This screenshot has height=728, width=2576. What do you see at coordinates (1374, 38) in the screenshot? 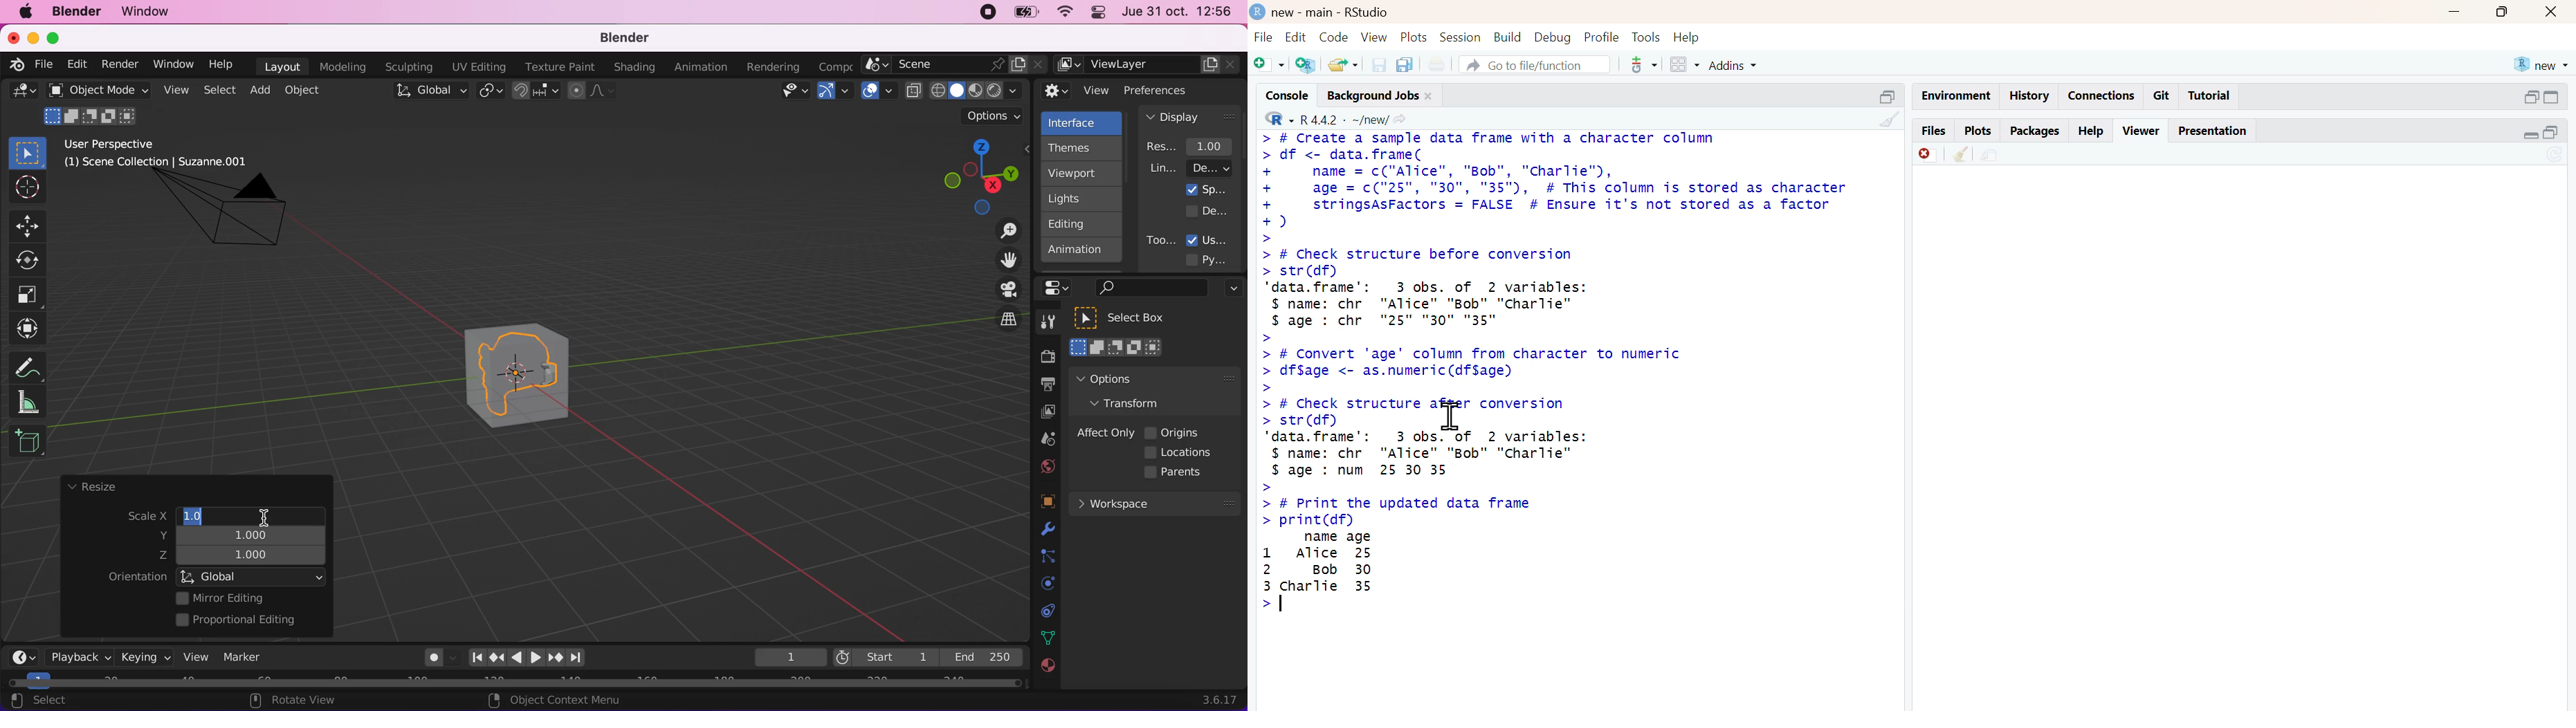
I see `view` at bounding box center [1374, 38].